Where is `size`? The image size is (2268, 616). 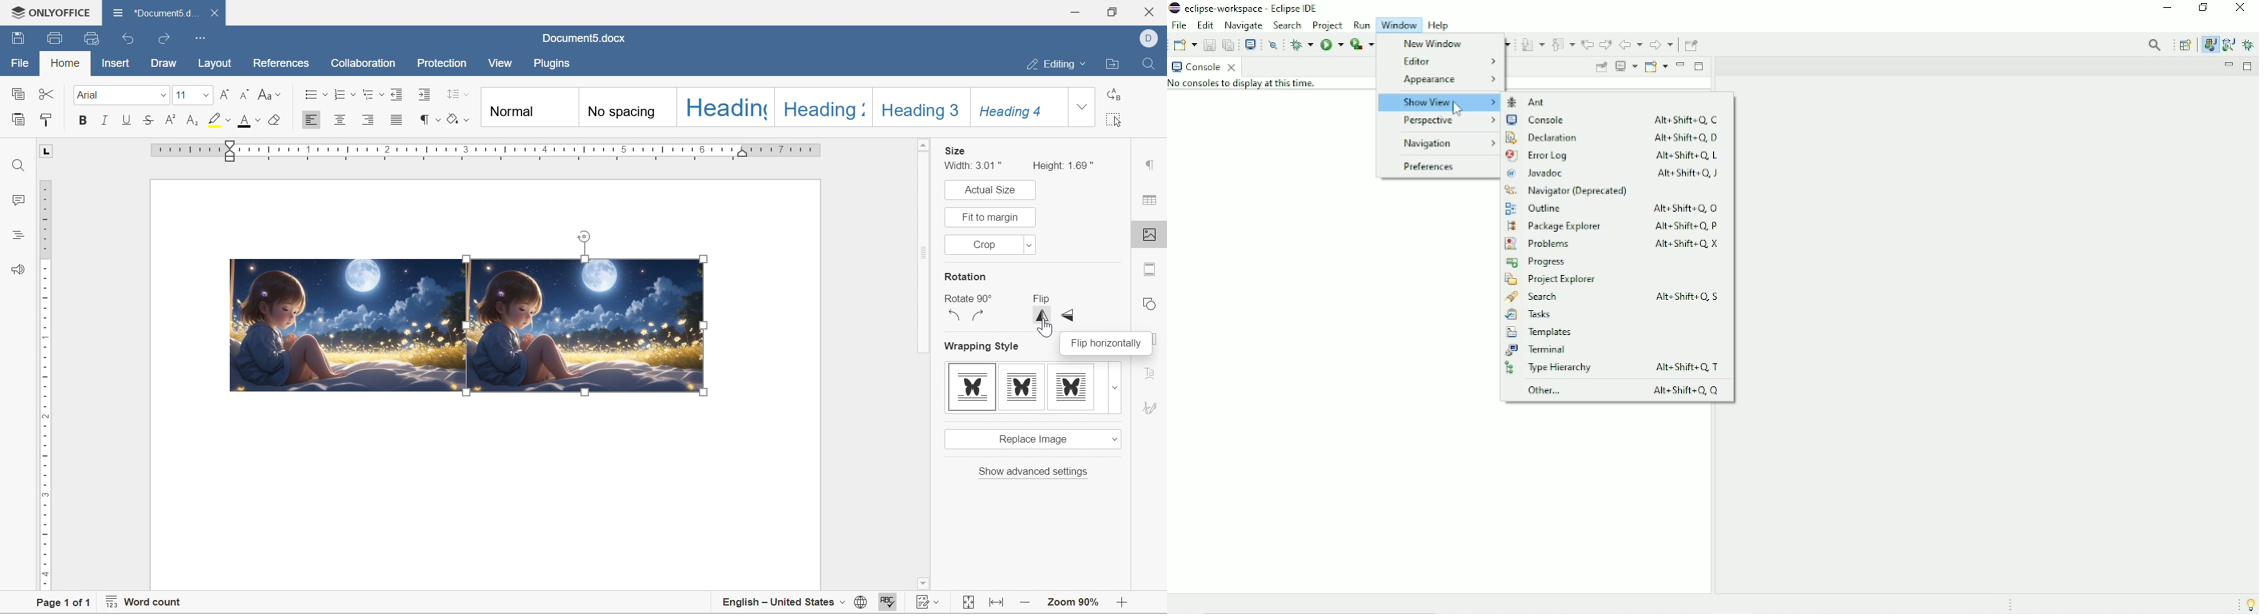
size is located at coordinates (955, 150).